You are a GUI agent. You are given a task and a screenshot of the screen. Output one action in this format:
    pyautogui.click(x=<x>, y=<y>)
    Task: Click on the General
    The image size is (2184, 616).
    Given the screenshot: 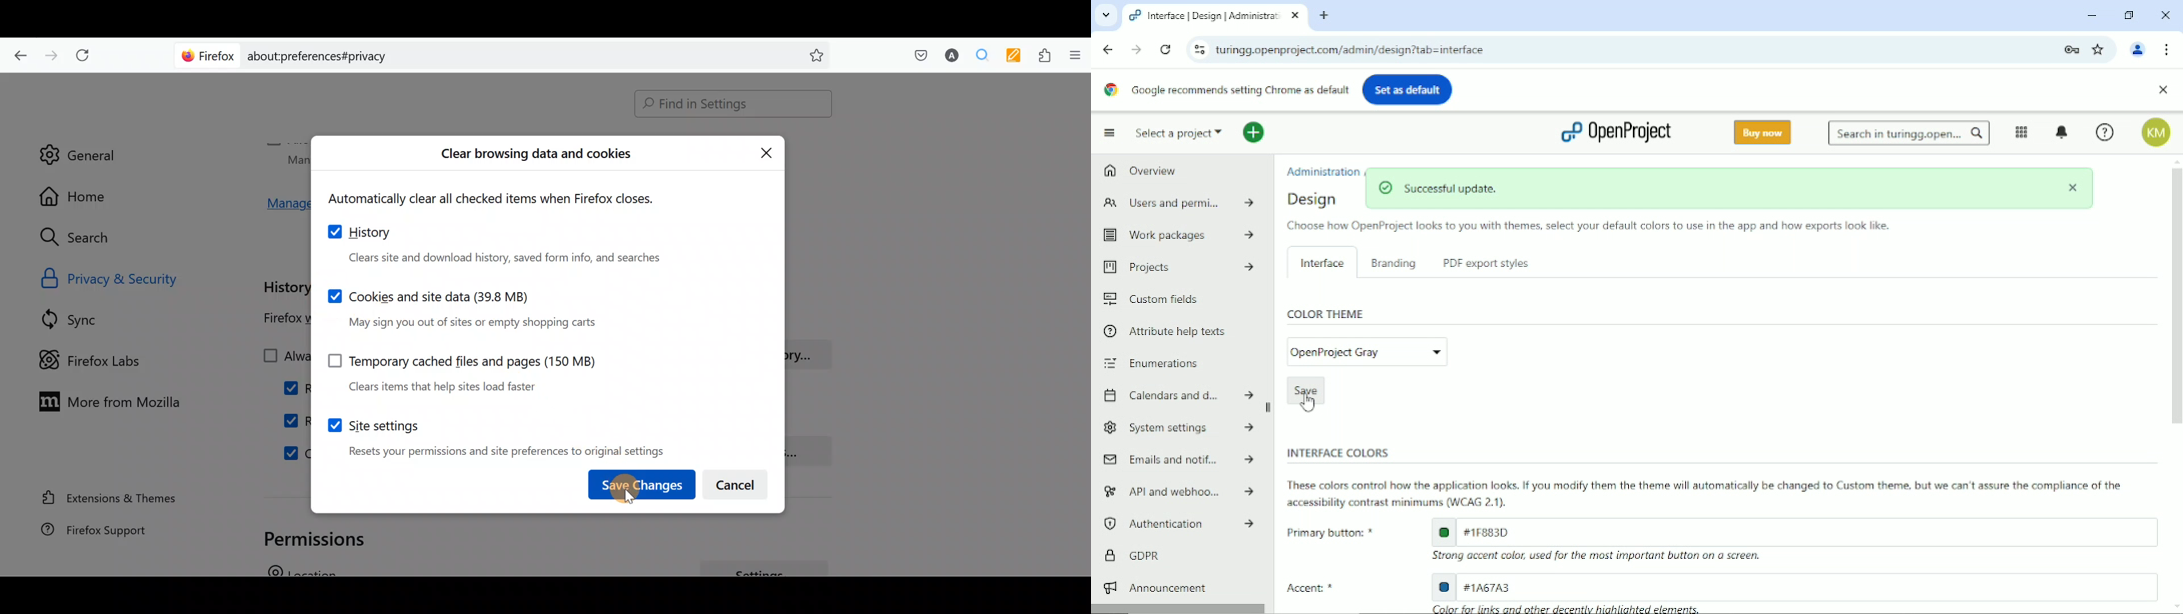 What is the action you would take?
    pyautogui.click(x=78, y=147)
    